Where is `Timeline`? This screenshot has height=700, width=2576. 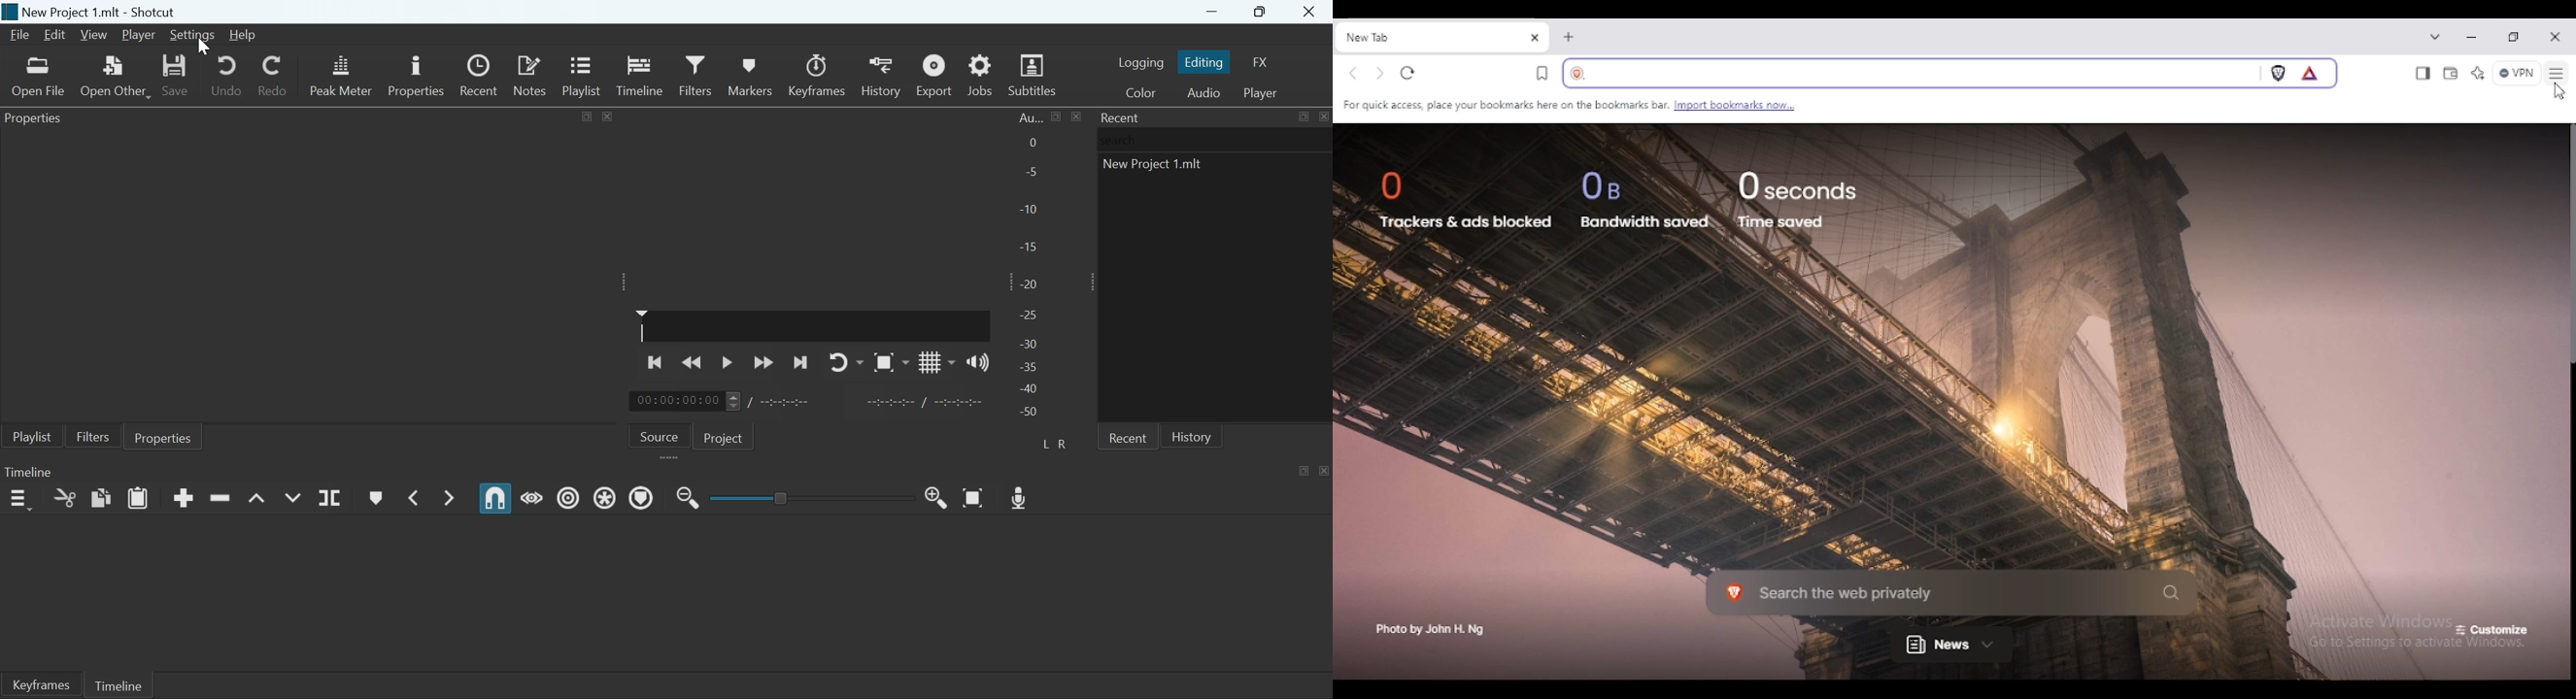 Timeline is located at coordinates (28, 471).